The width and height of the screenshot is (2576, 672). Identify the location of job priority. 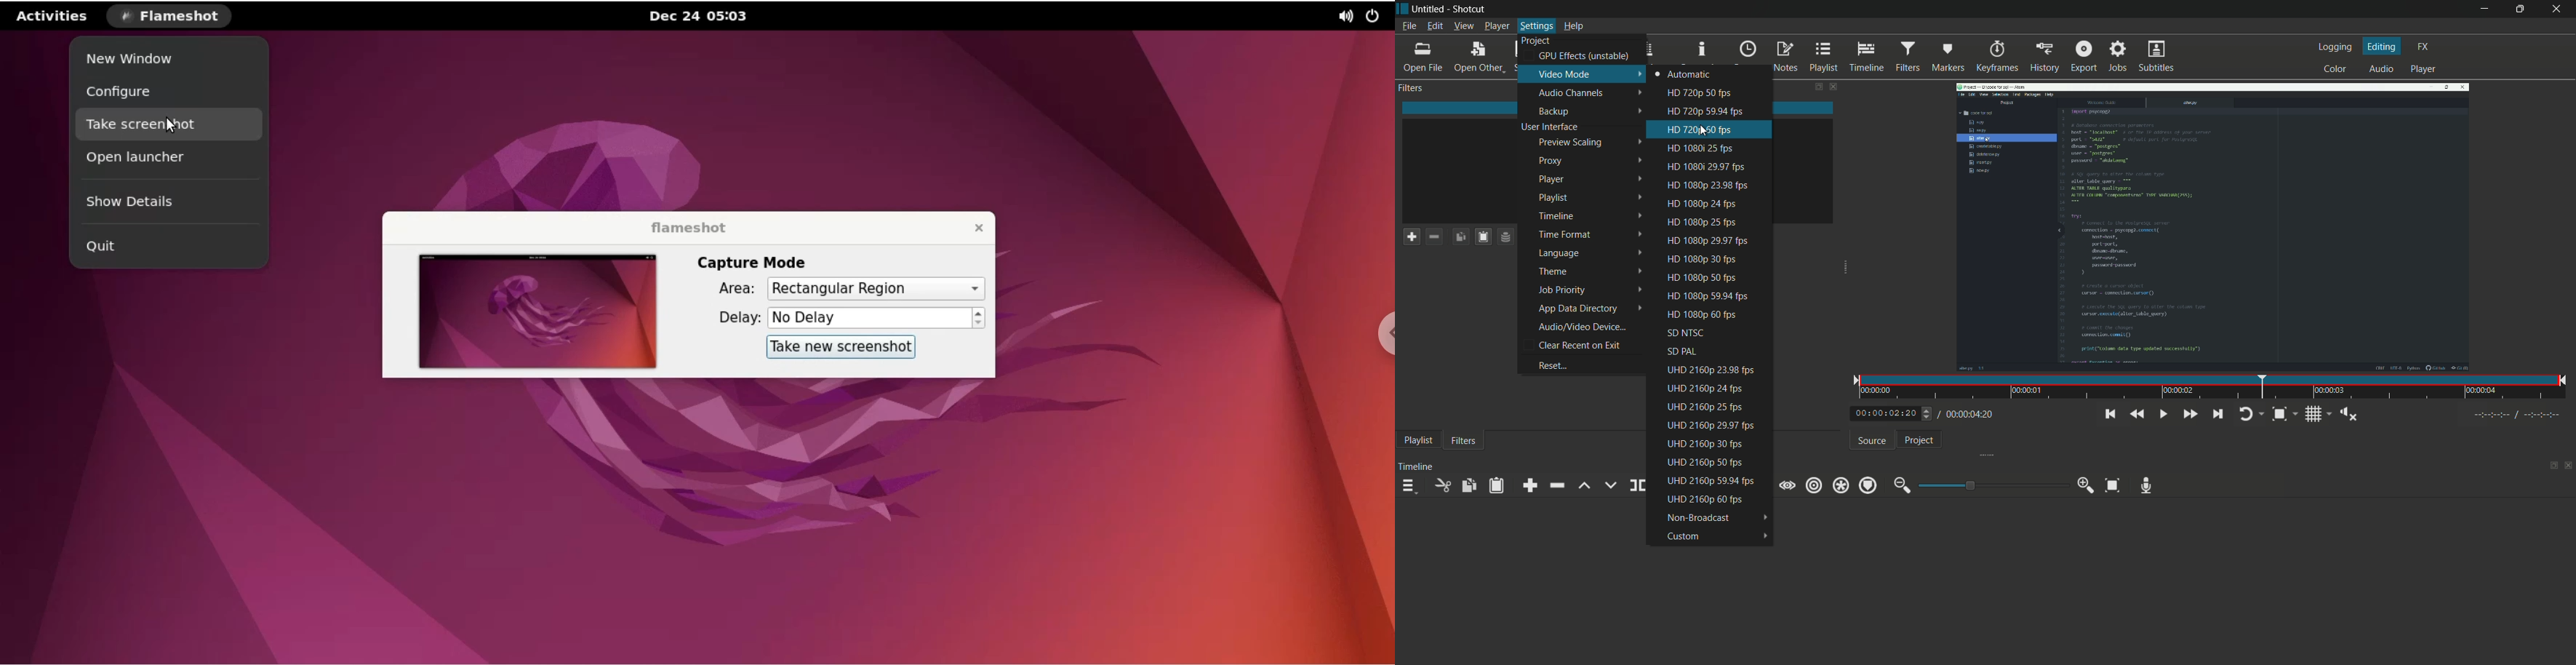
(1592, 290).